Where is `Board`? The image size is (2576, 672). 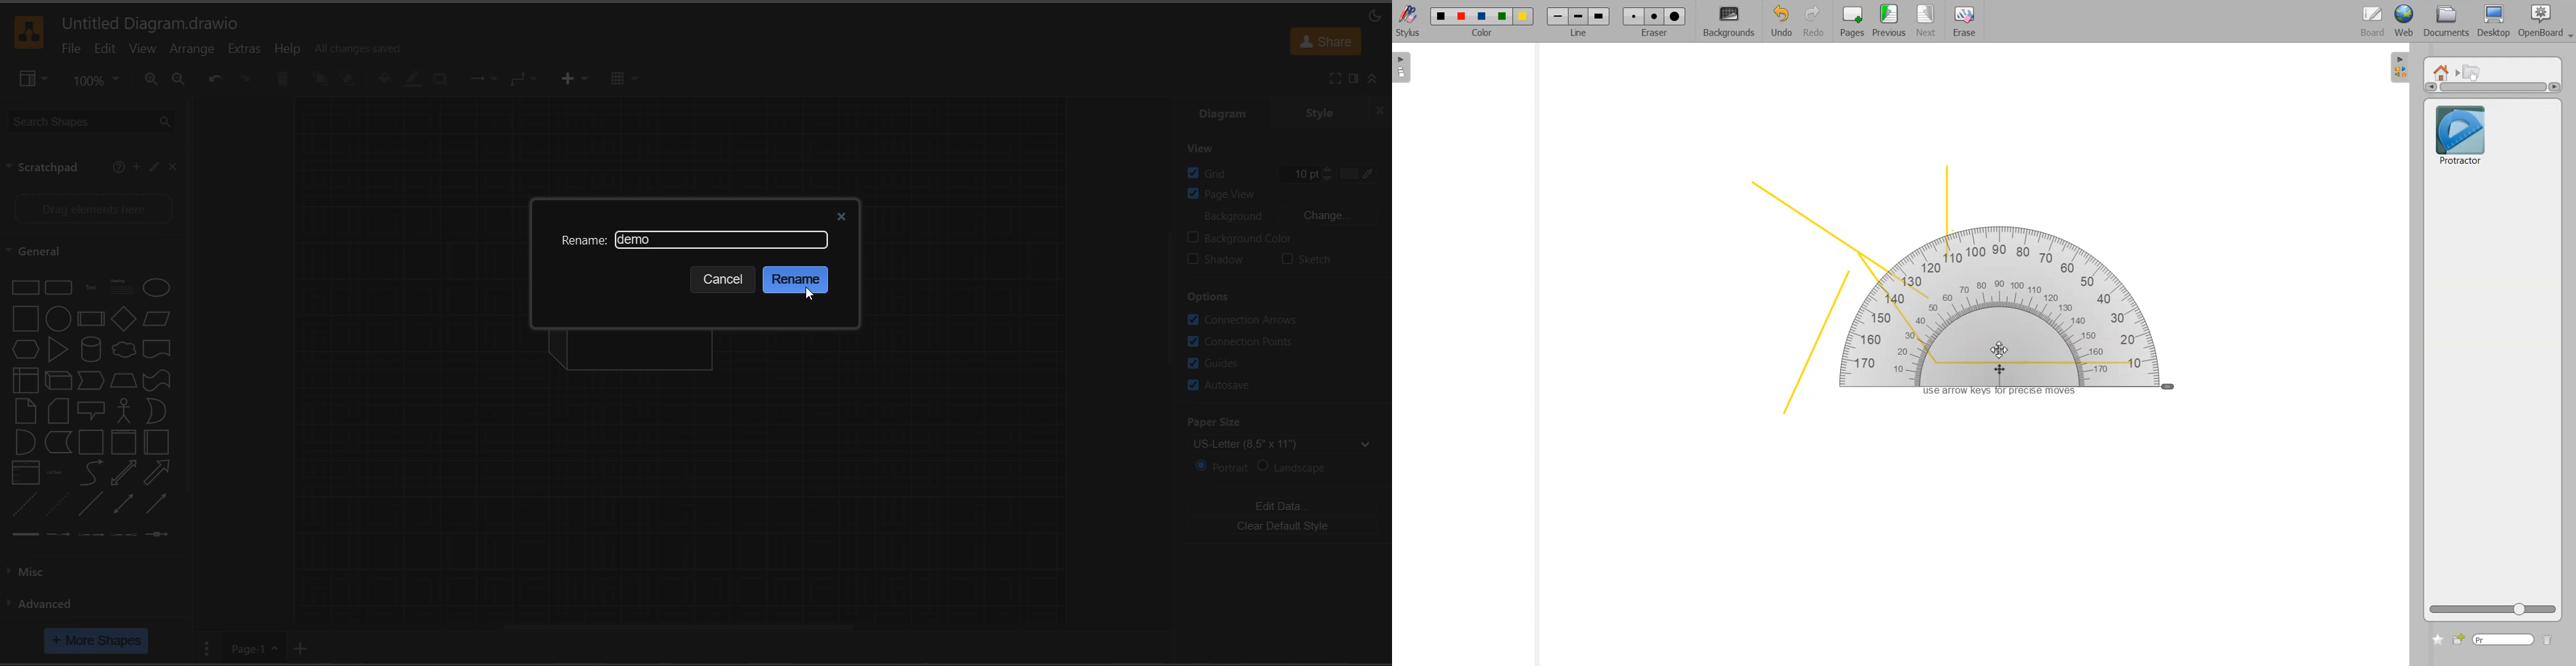 Board is located at coordinates (2373, 22).